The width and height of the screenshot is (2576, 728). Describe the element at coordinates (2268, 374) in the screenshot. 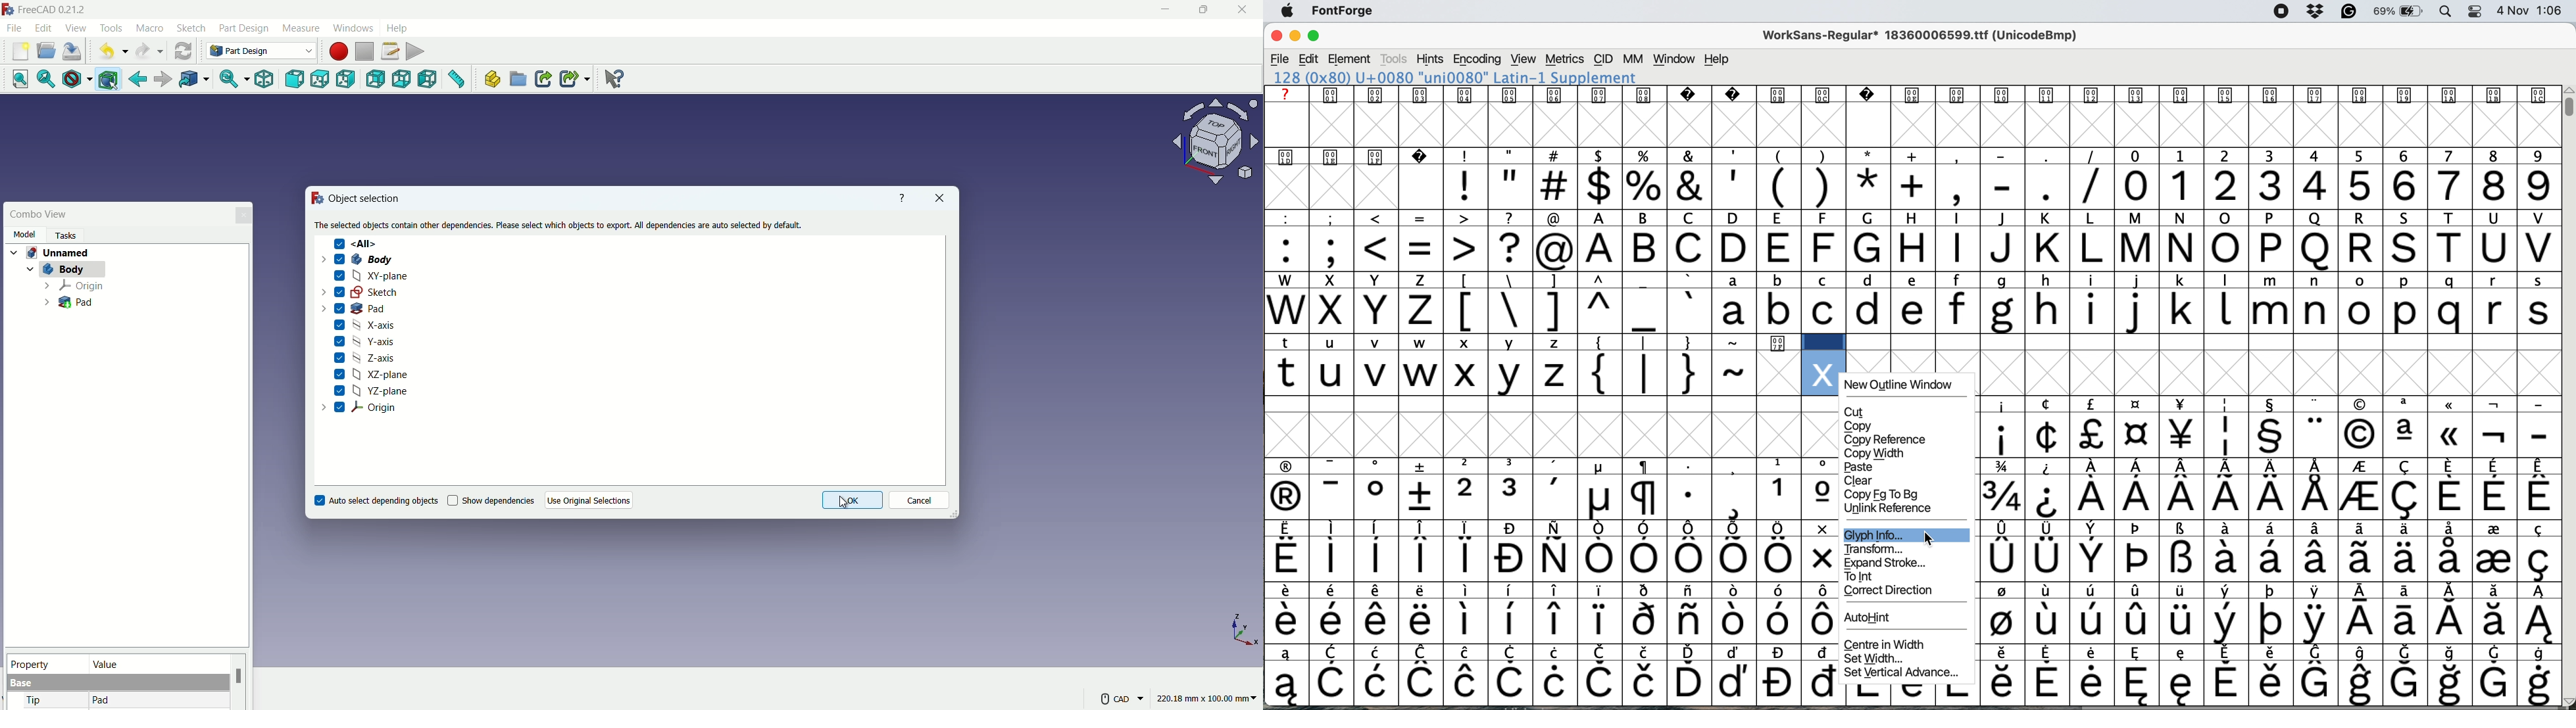

I see `glyph grid` at that location.